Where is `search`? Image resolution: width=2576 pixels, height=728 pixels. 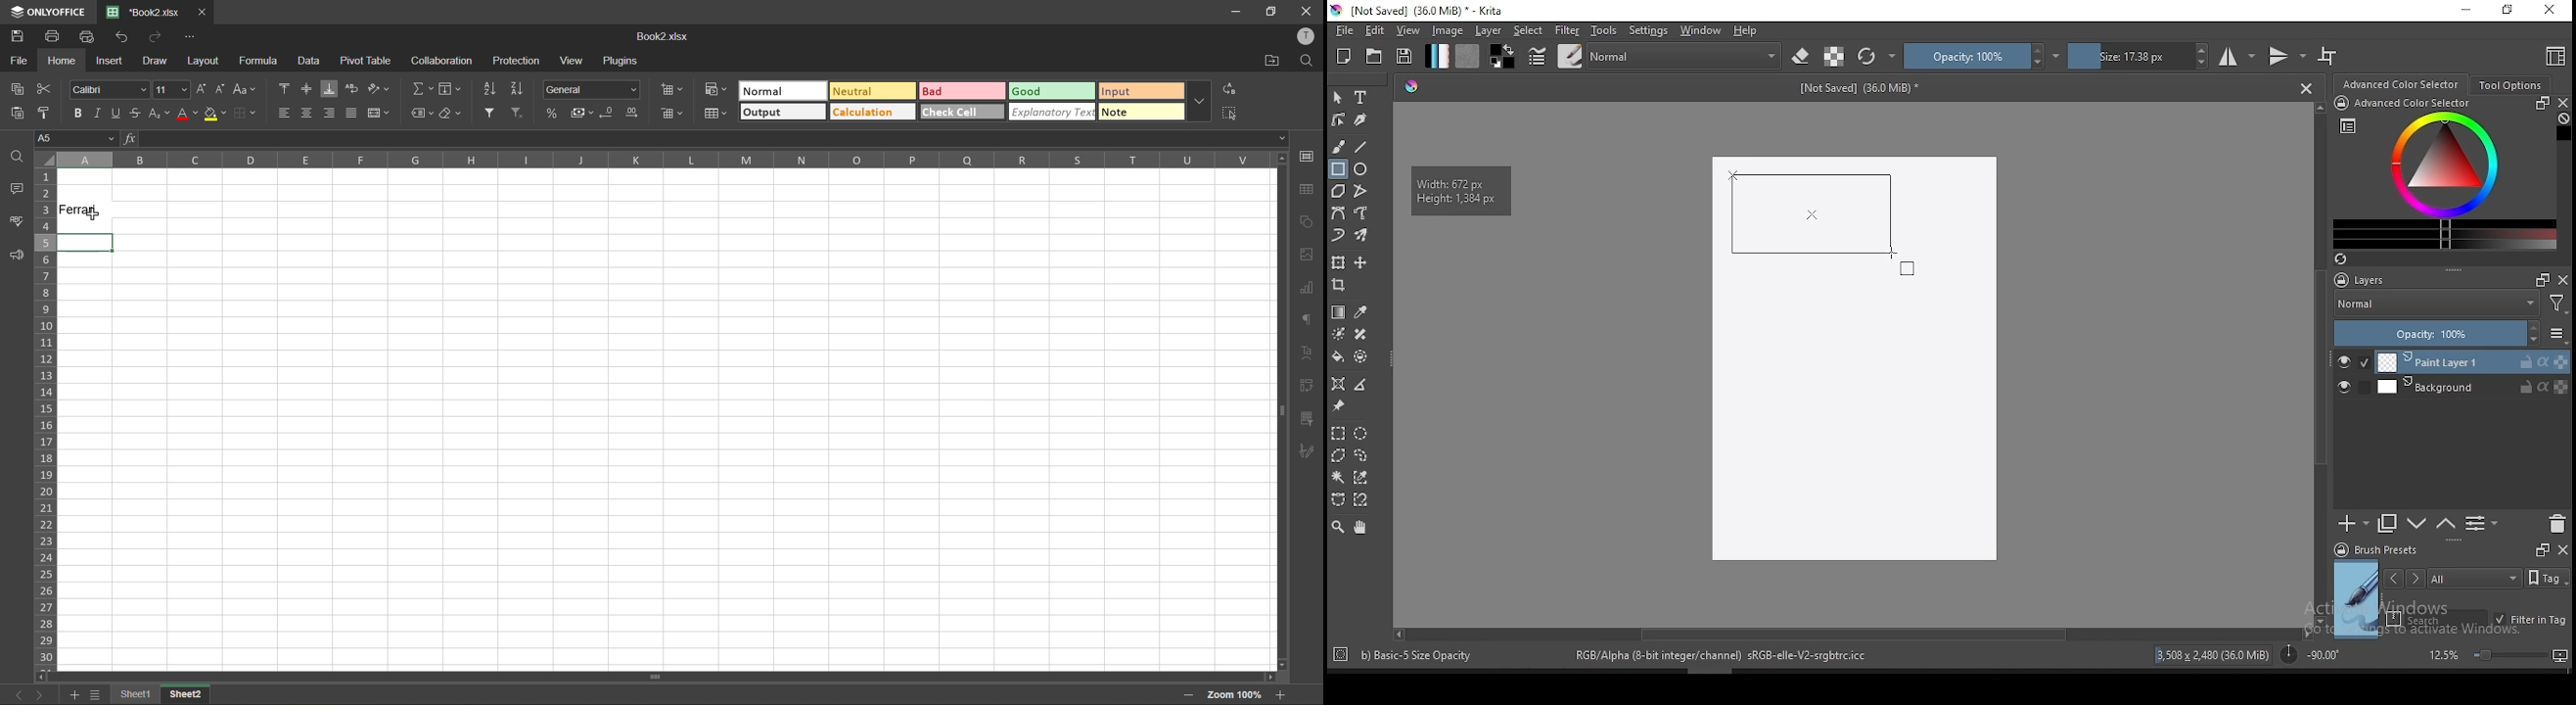 search is located at coordinates (2437, 619).